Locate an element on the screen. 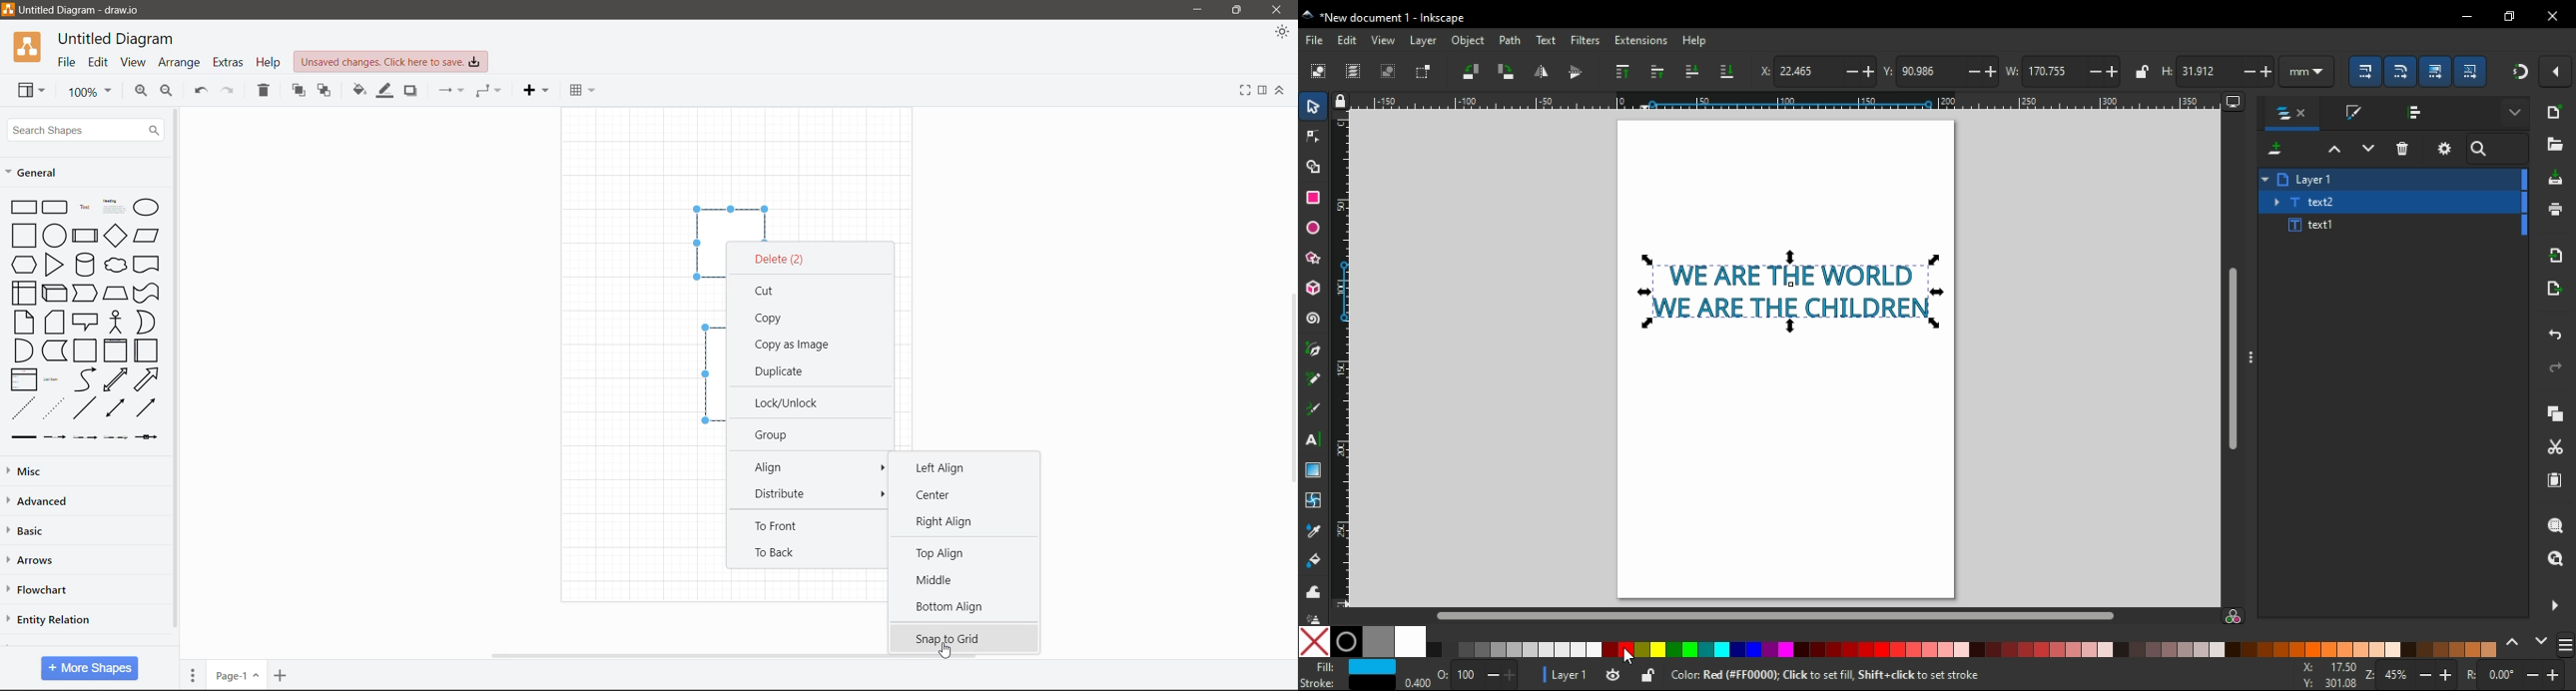  toggle selection box to select all touched objects is located at coordinates (1426, 73).